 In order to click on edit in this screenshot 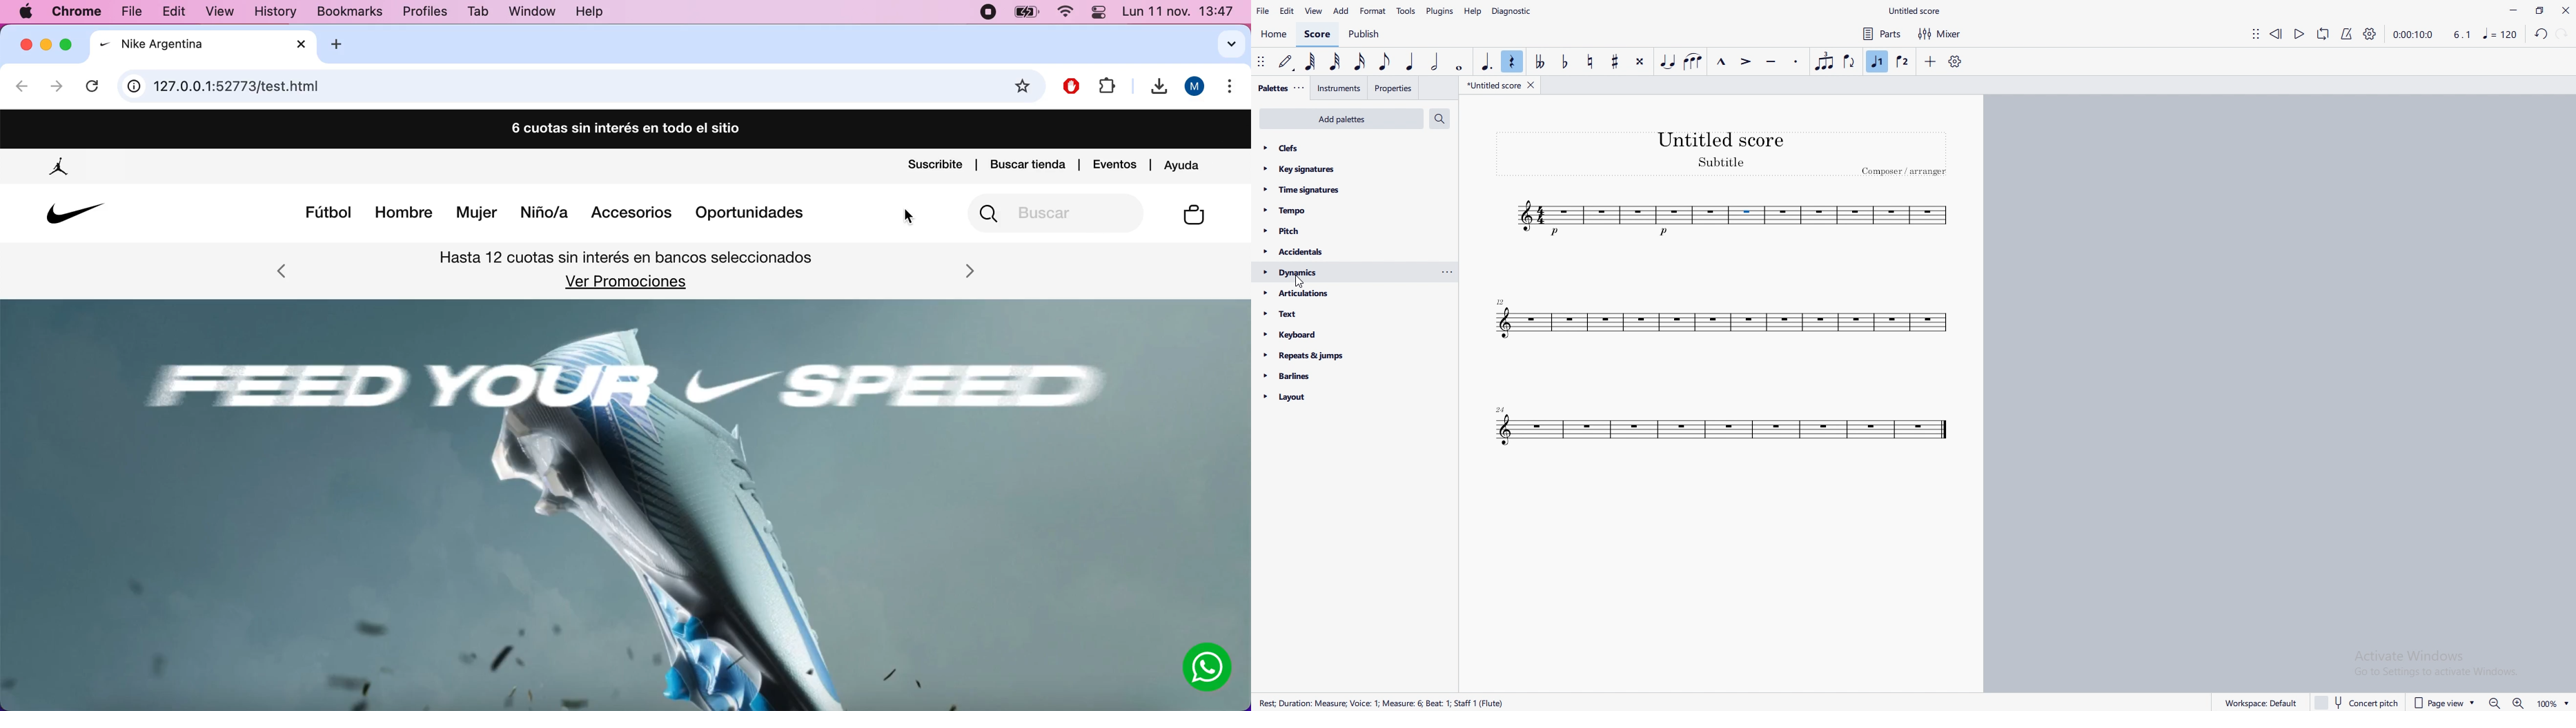, I will do `click(179, 11)`.